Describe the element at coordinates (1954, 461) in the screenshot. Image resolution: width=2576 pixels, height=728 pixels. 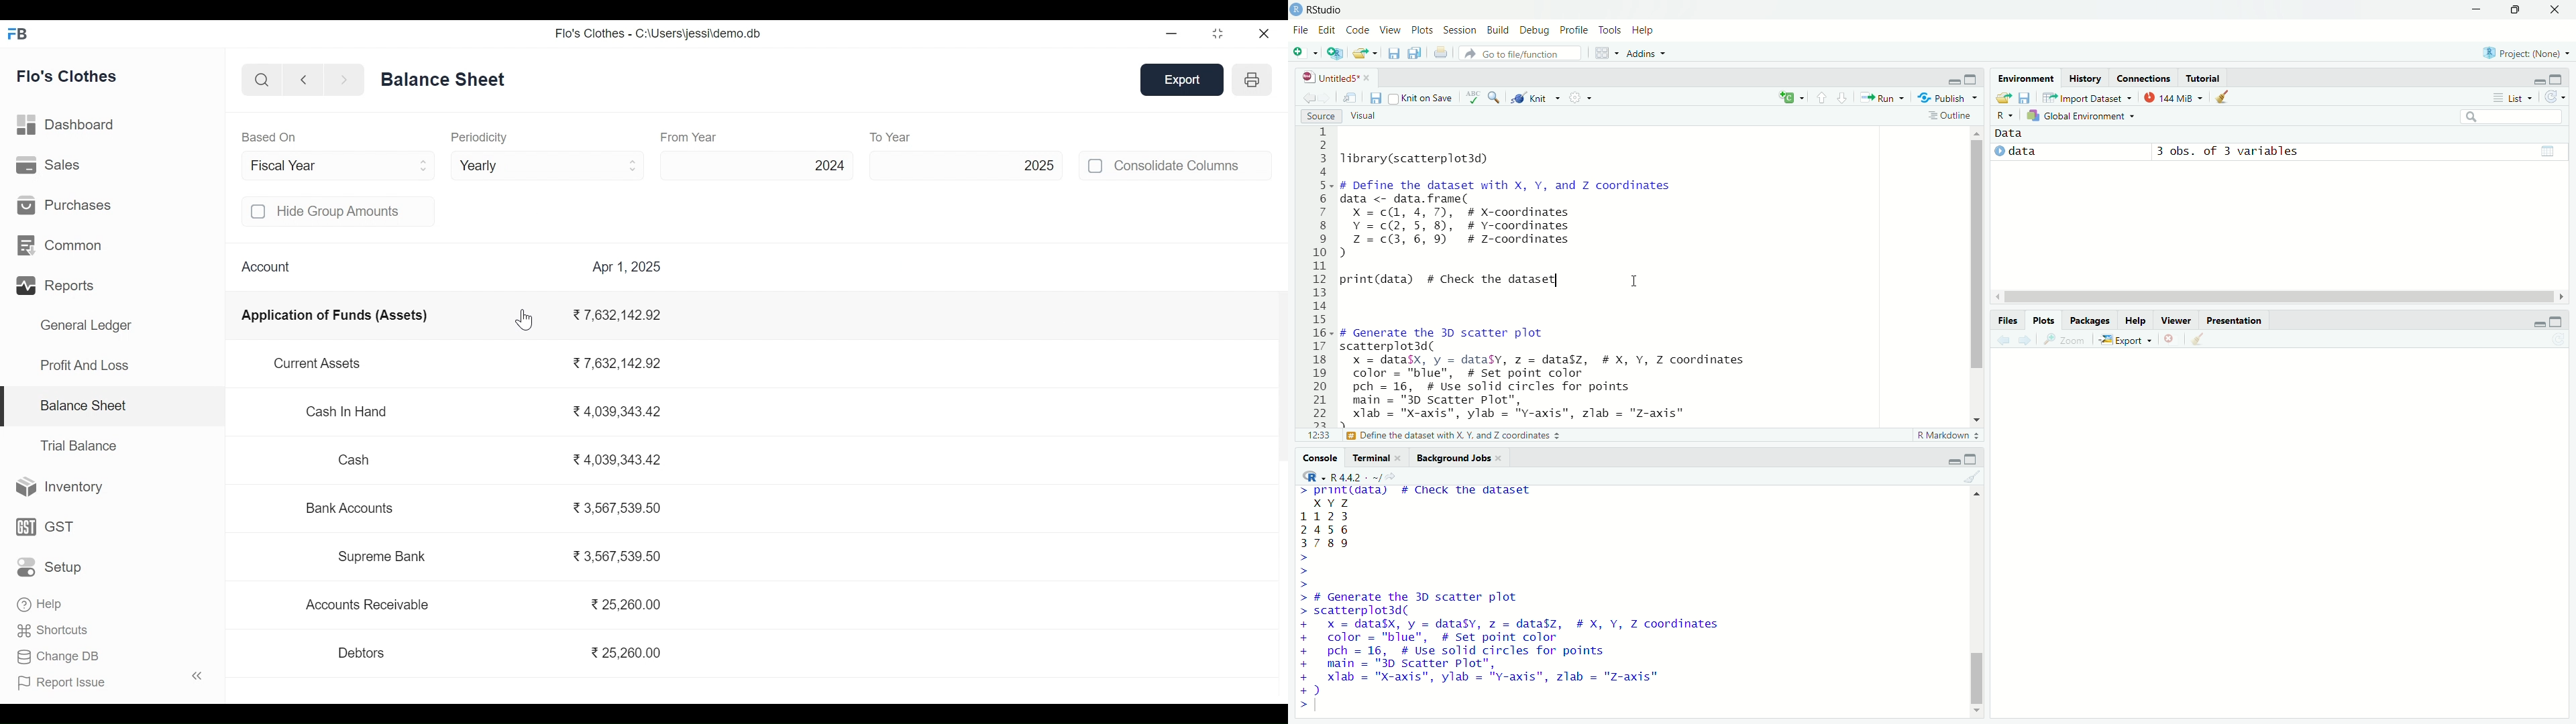
I see `minimize` at that location.